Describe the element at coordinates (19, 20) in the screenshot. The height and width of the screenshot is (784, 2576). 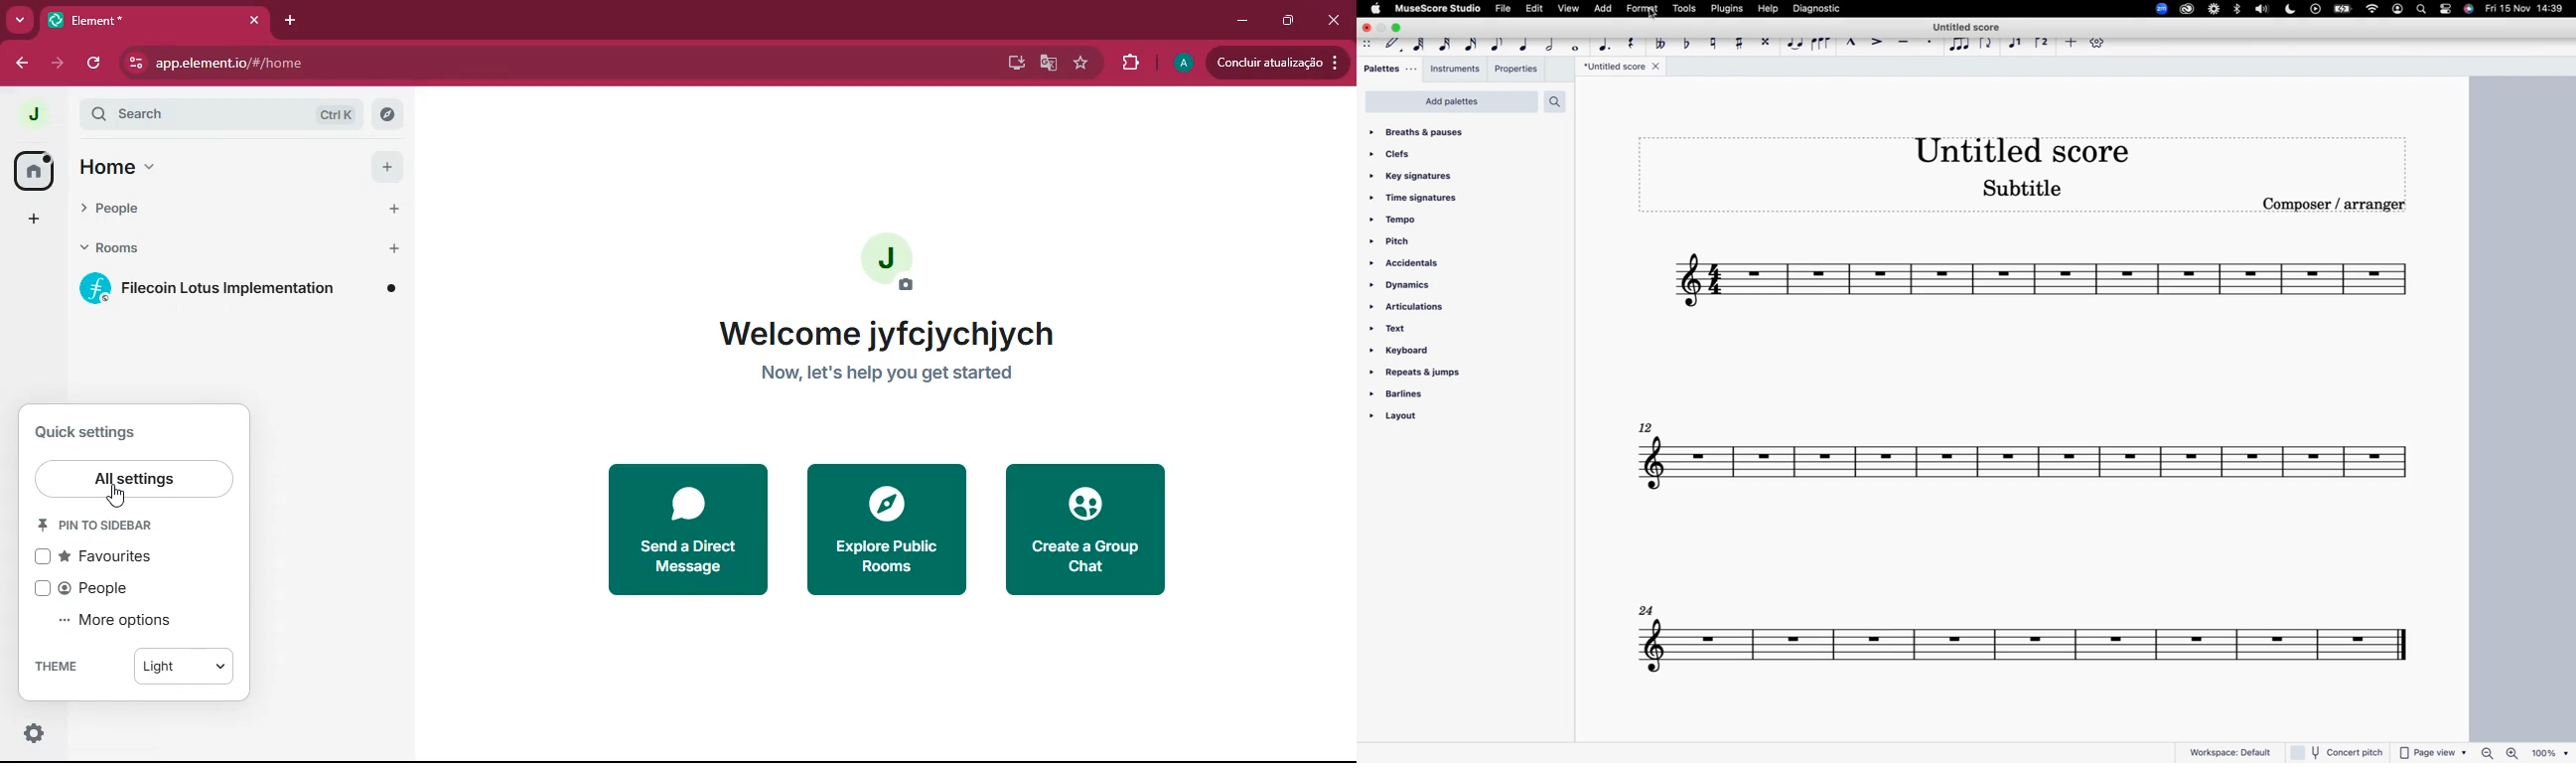
I see `more` at that location.